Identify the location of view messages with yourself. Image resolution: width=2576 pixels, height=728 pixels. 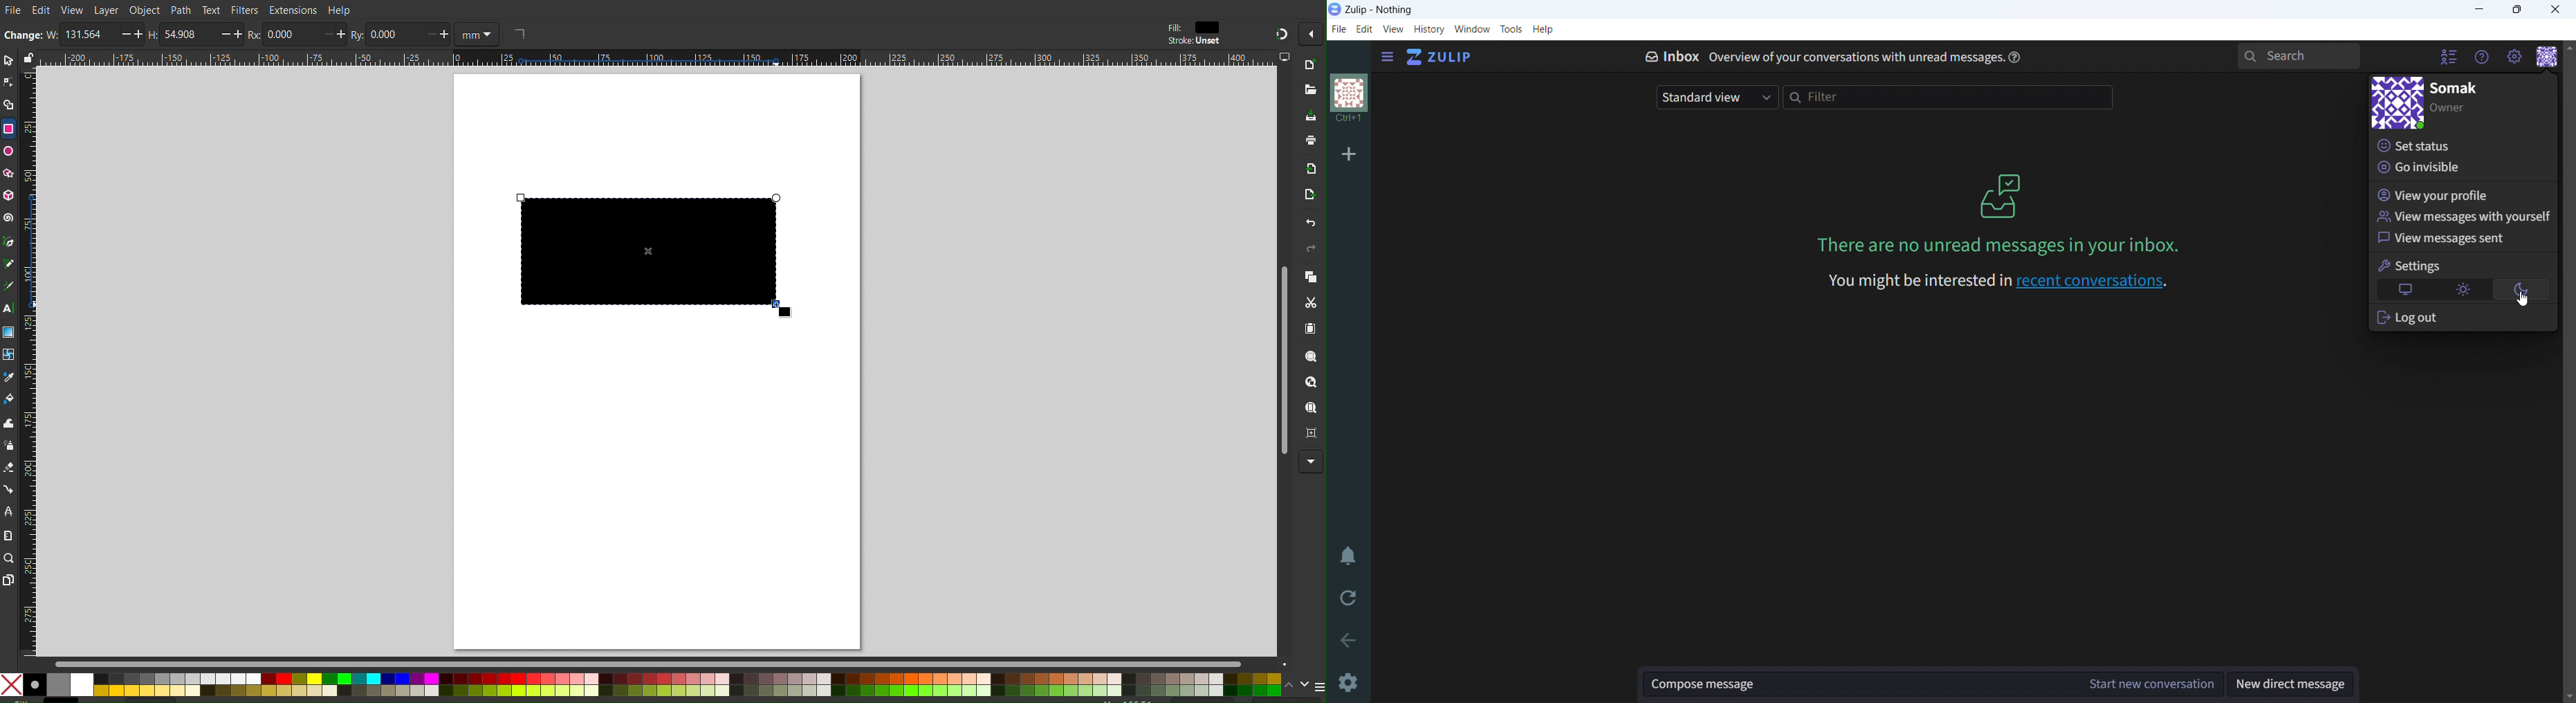
(2464, 217).